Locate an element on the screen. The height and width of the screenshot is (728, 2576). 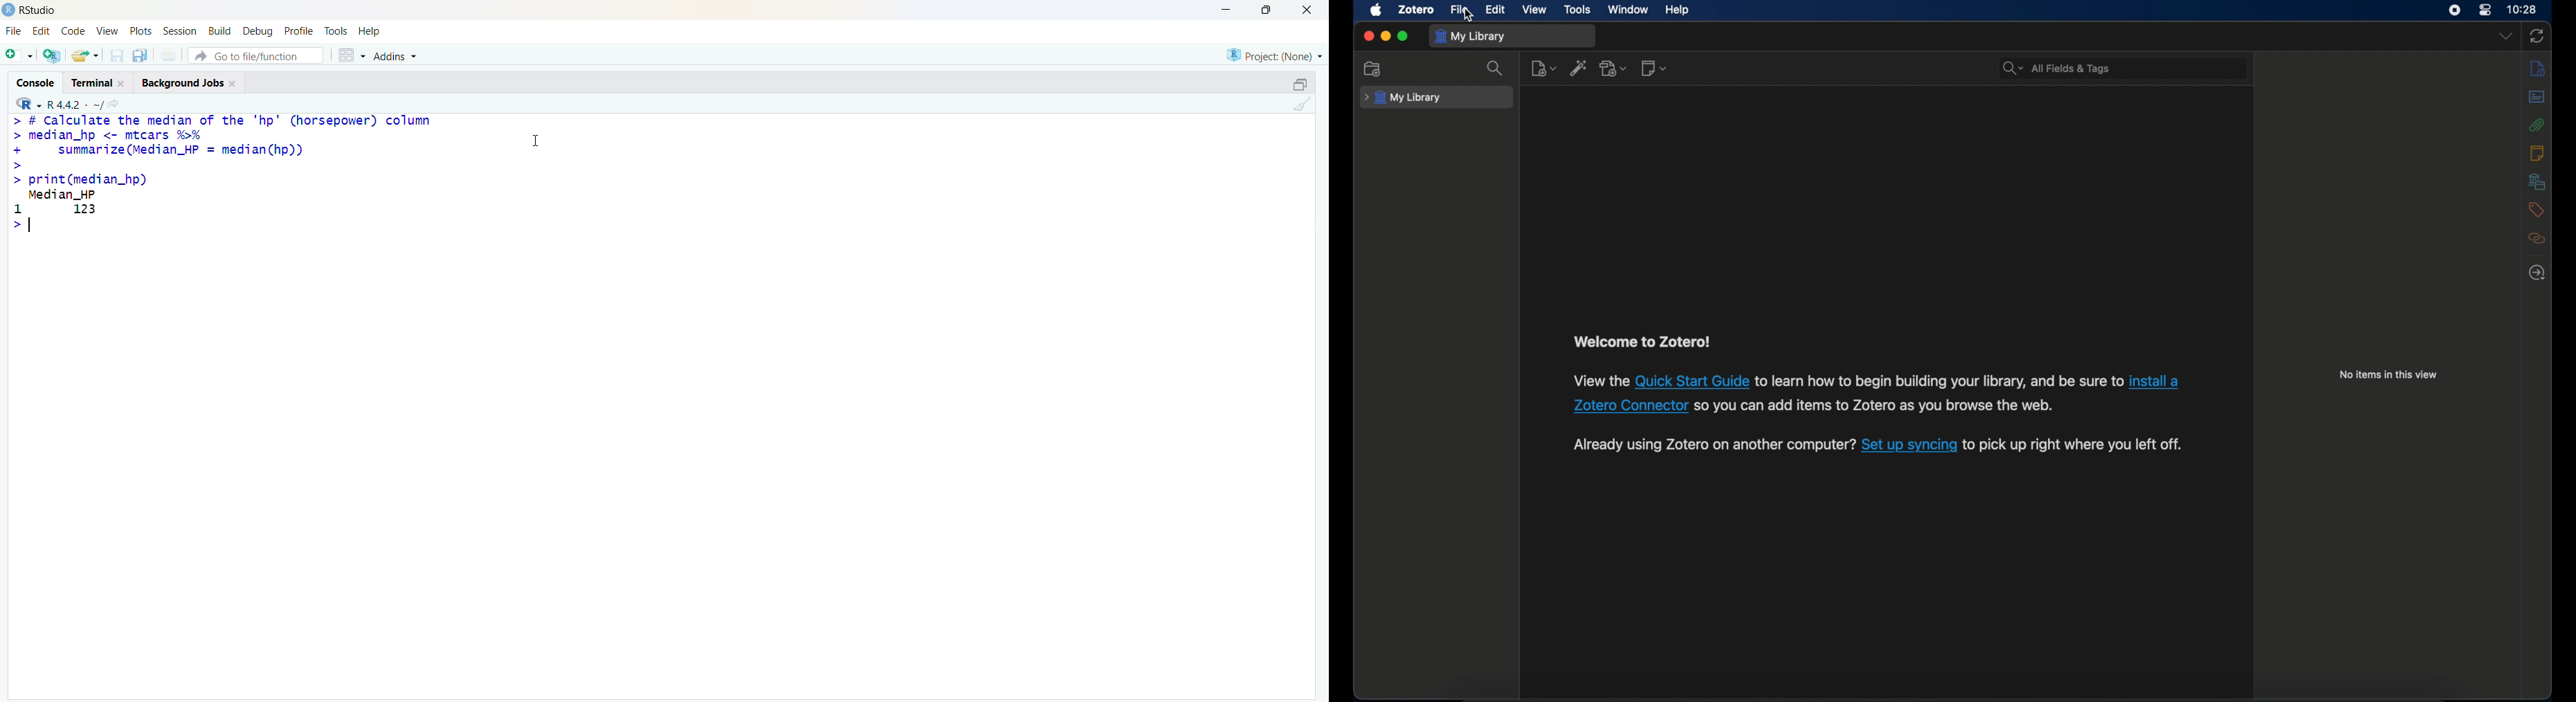
close is located at coordinates (1307, 9).